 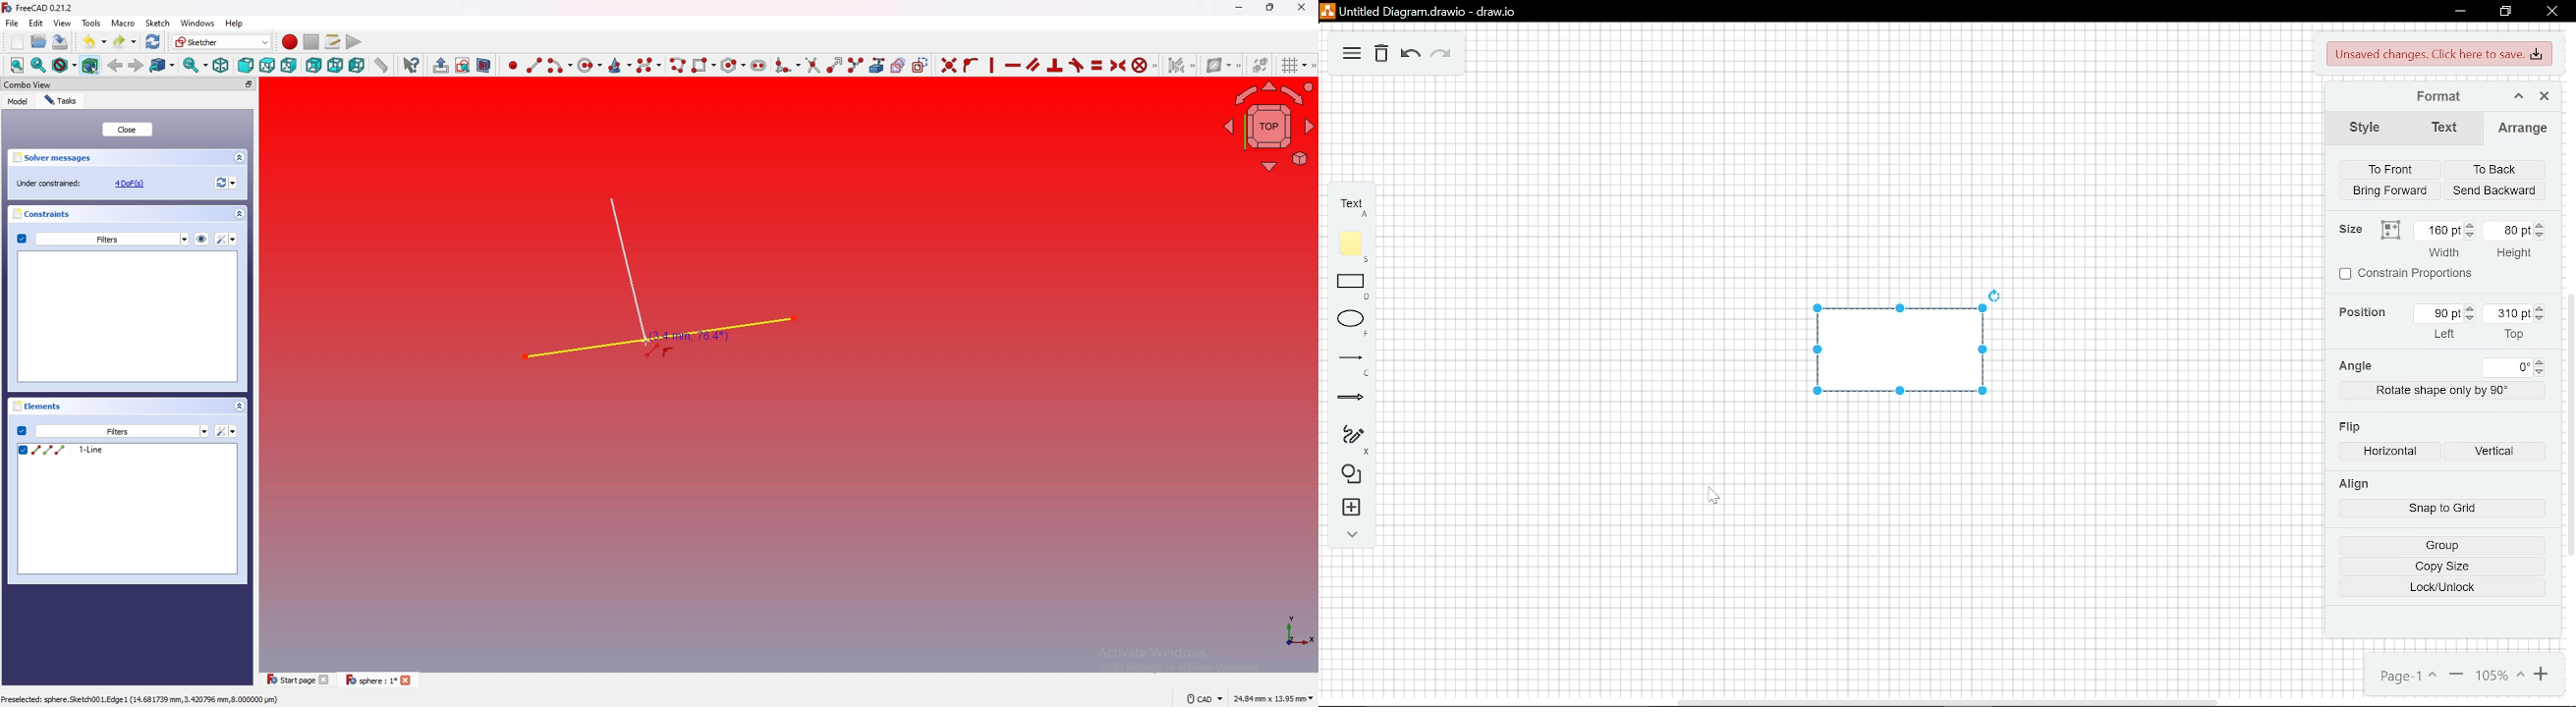 I want to click on decrease top position, so click(x=2469, y=319).